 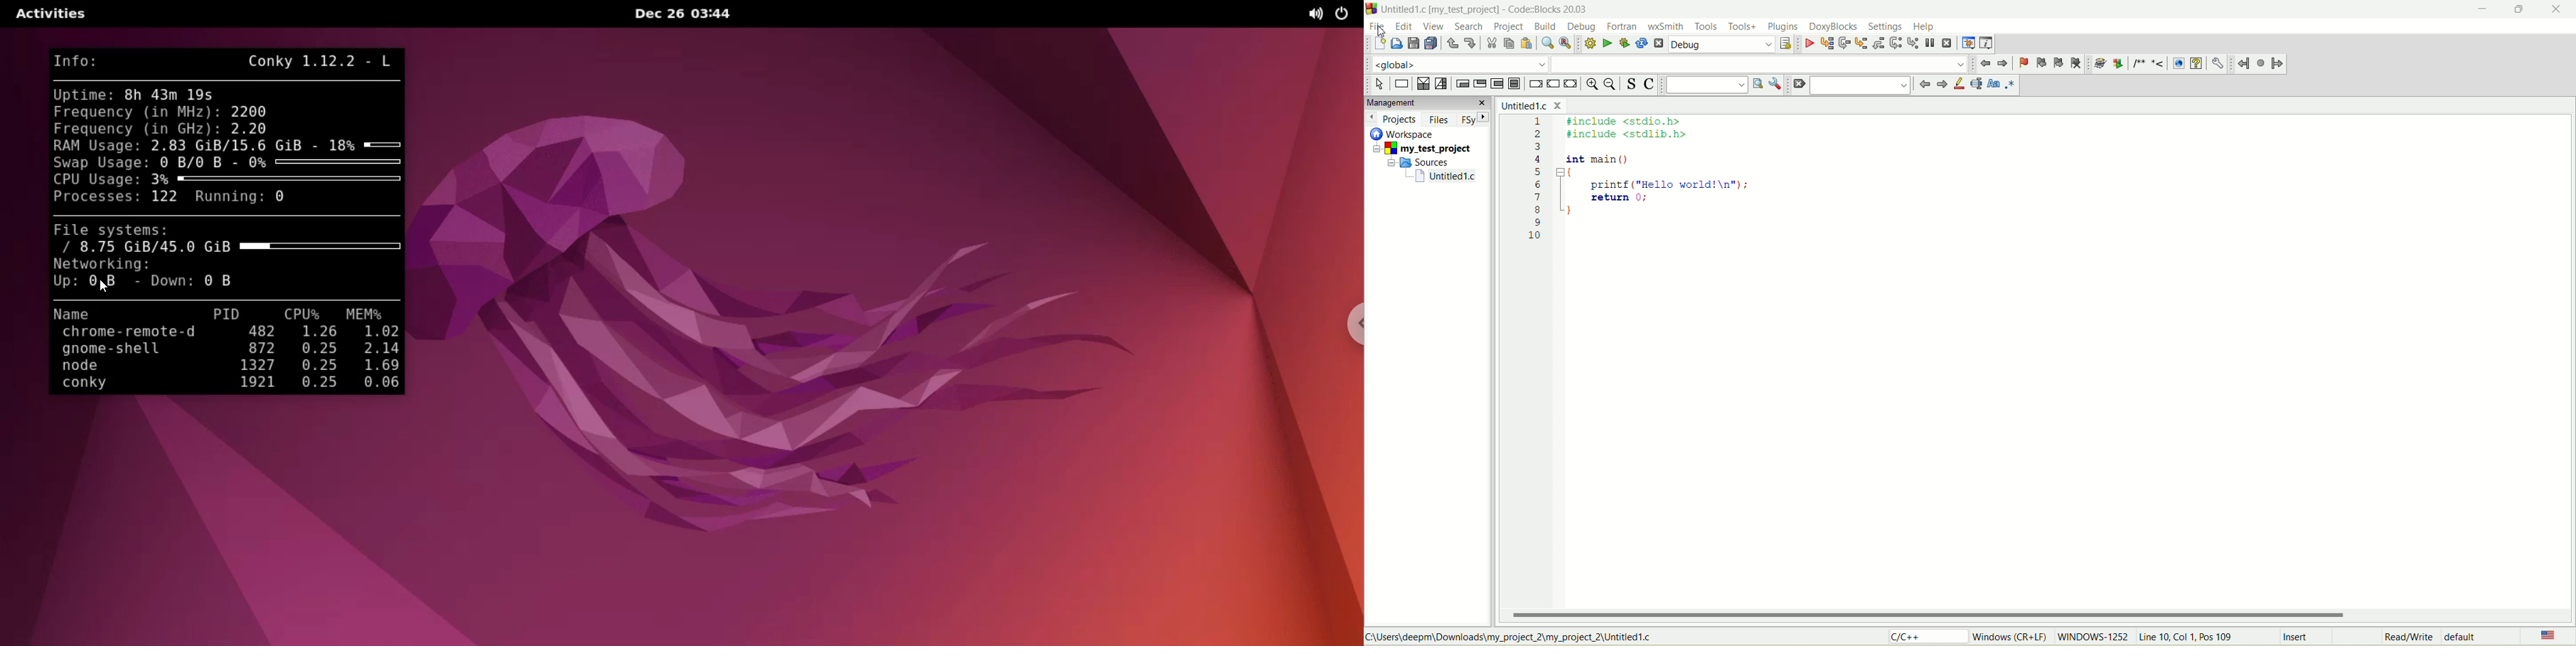 I want to click on workspace, so click(x=1405, y=133).